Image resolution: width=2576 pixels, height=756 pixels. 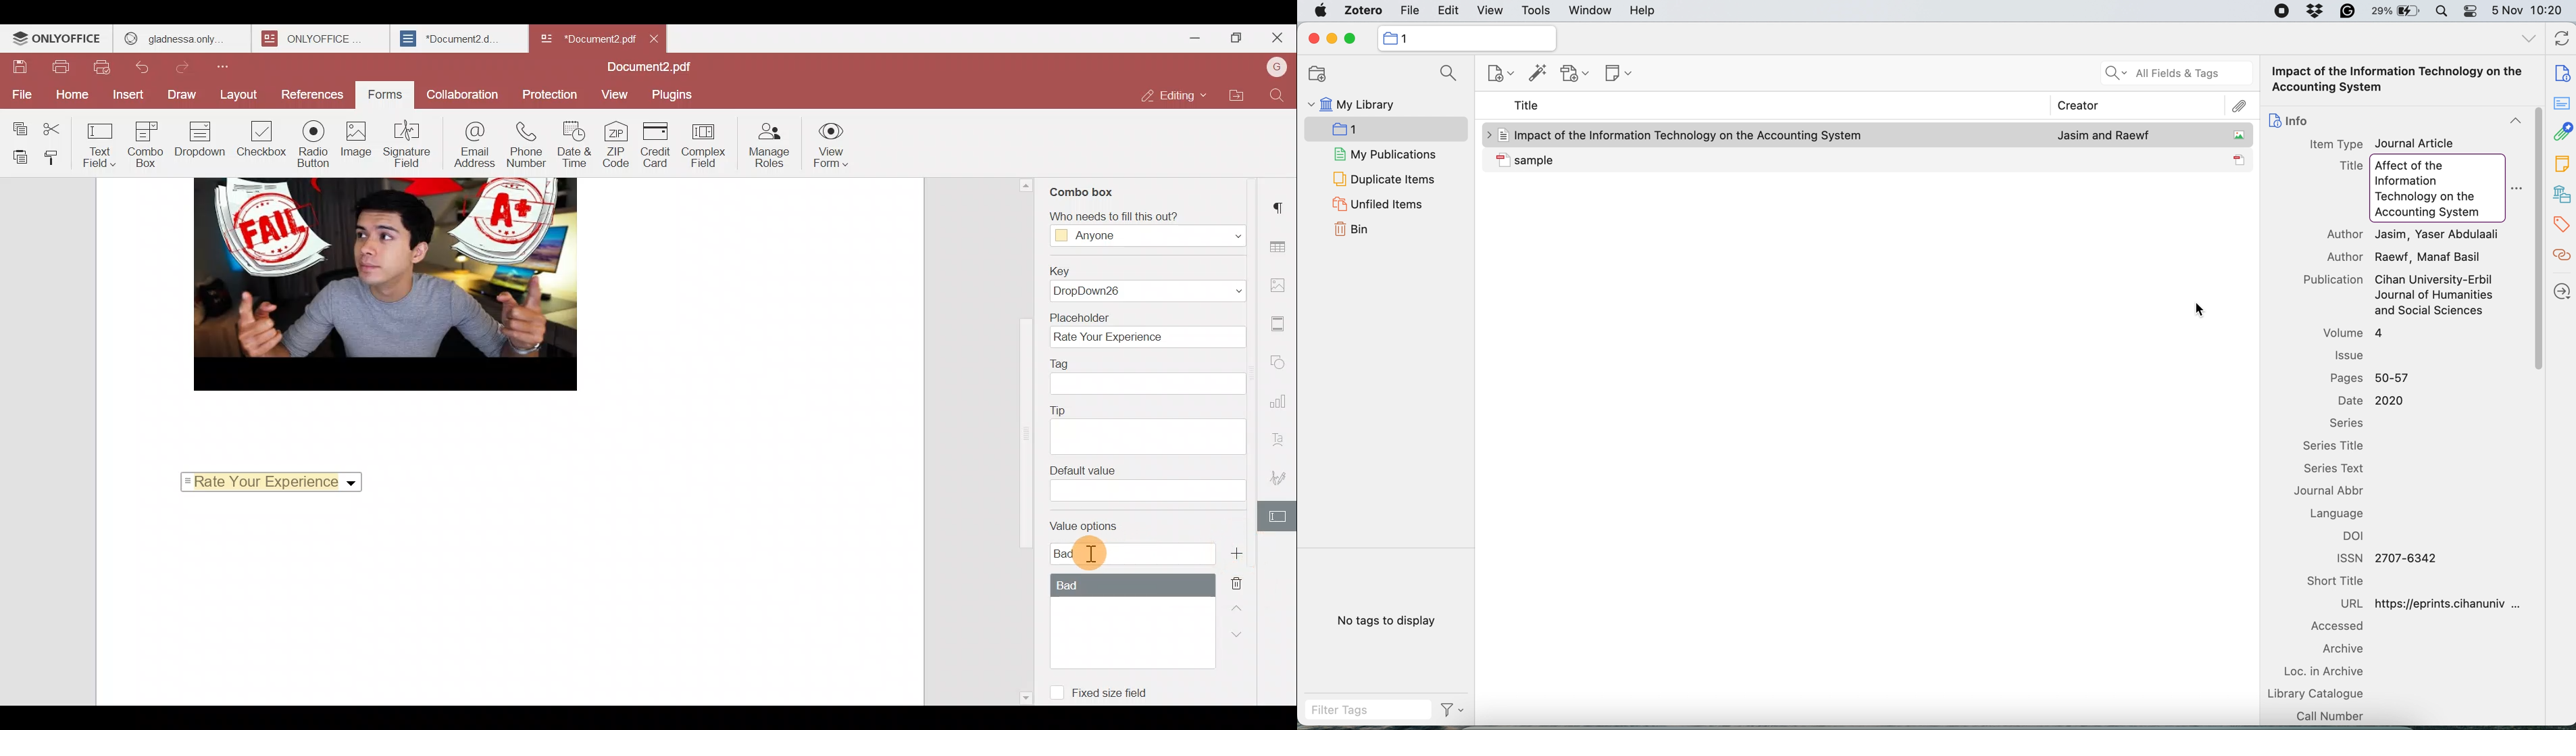 I want to click on call number, so click(x=2333, y=715).